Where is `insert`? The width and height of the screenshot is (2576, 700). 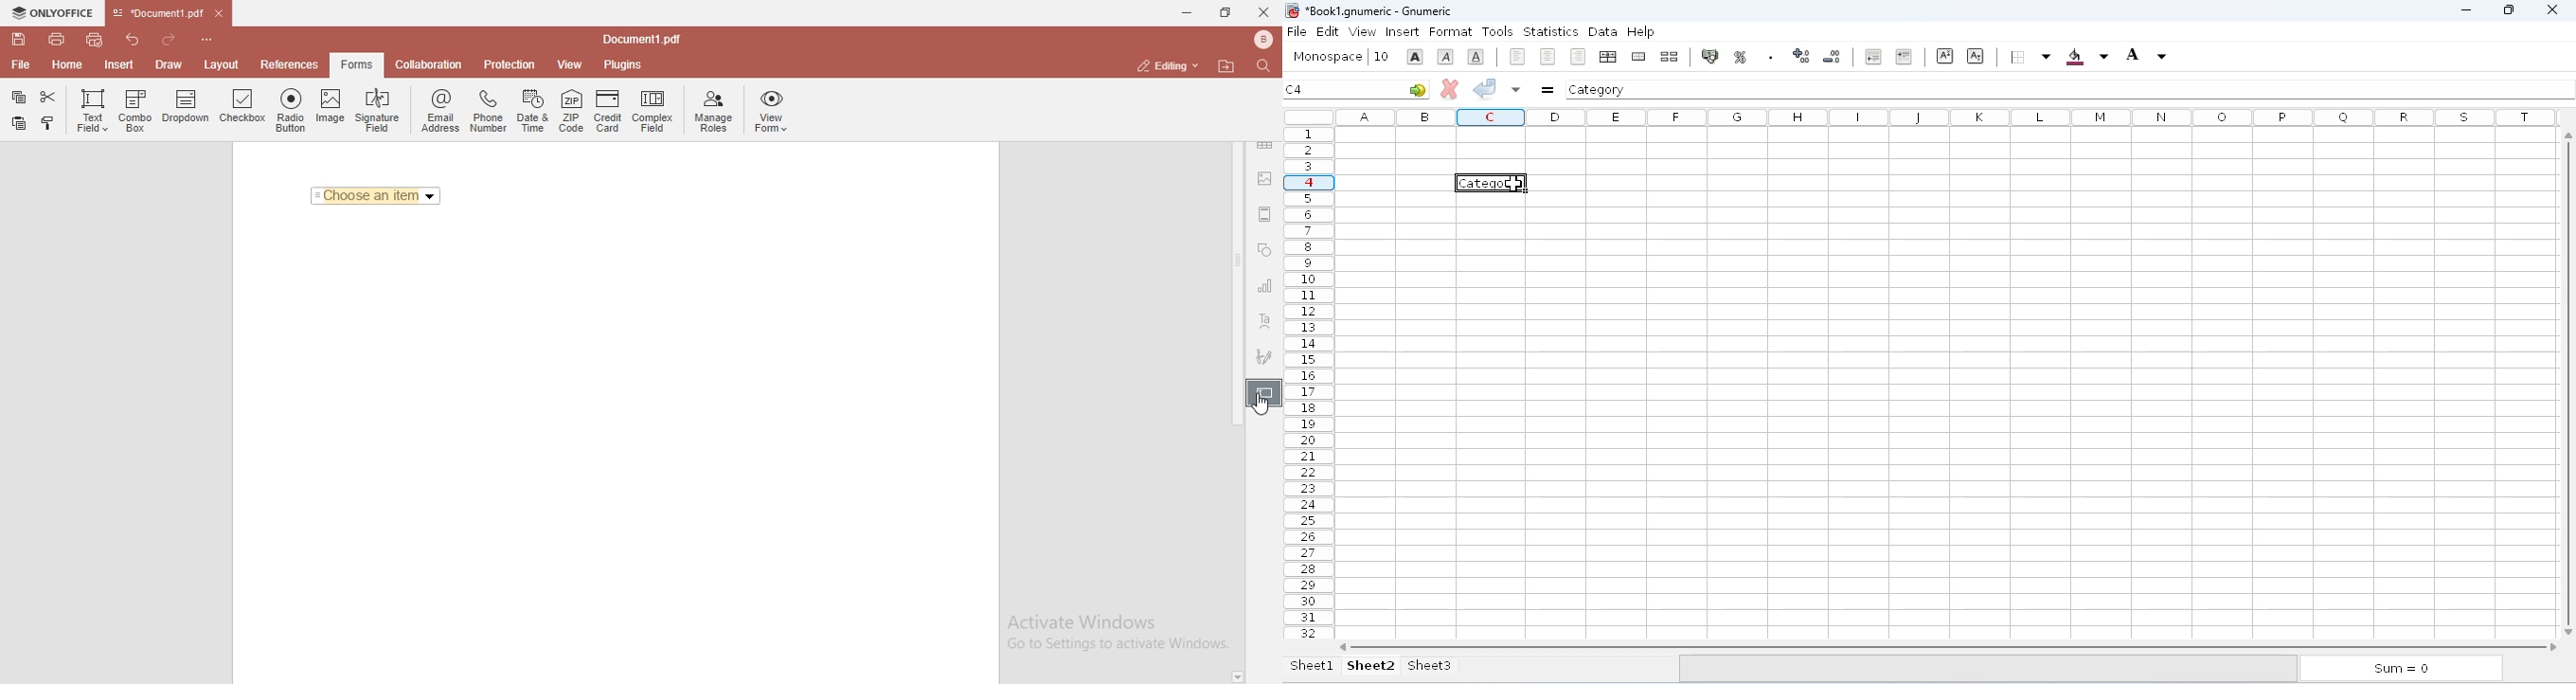
insert is located at coordinates (1403, 32).